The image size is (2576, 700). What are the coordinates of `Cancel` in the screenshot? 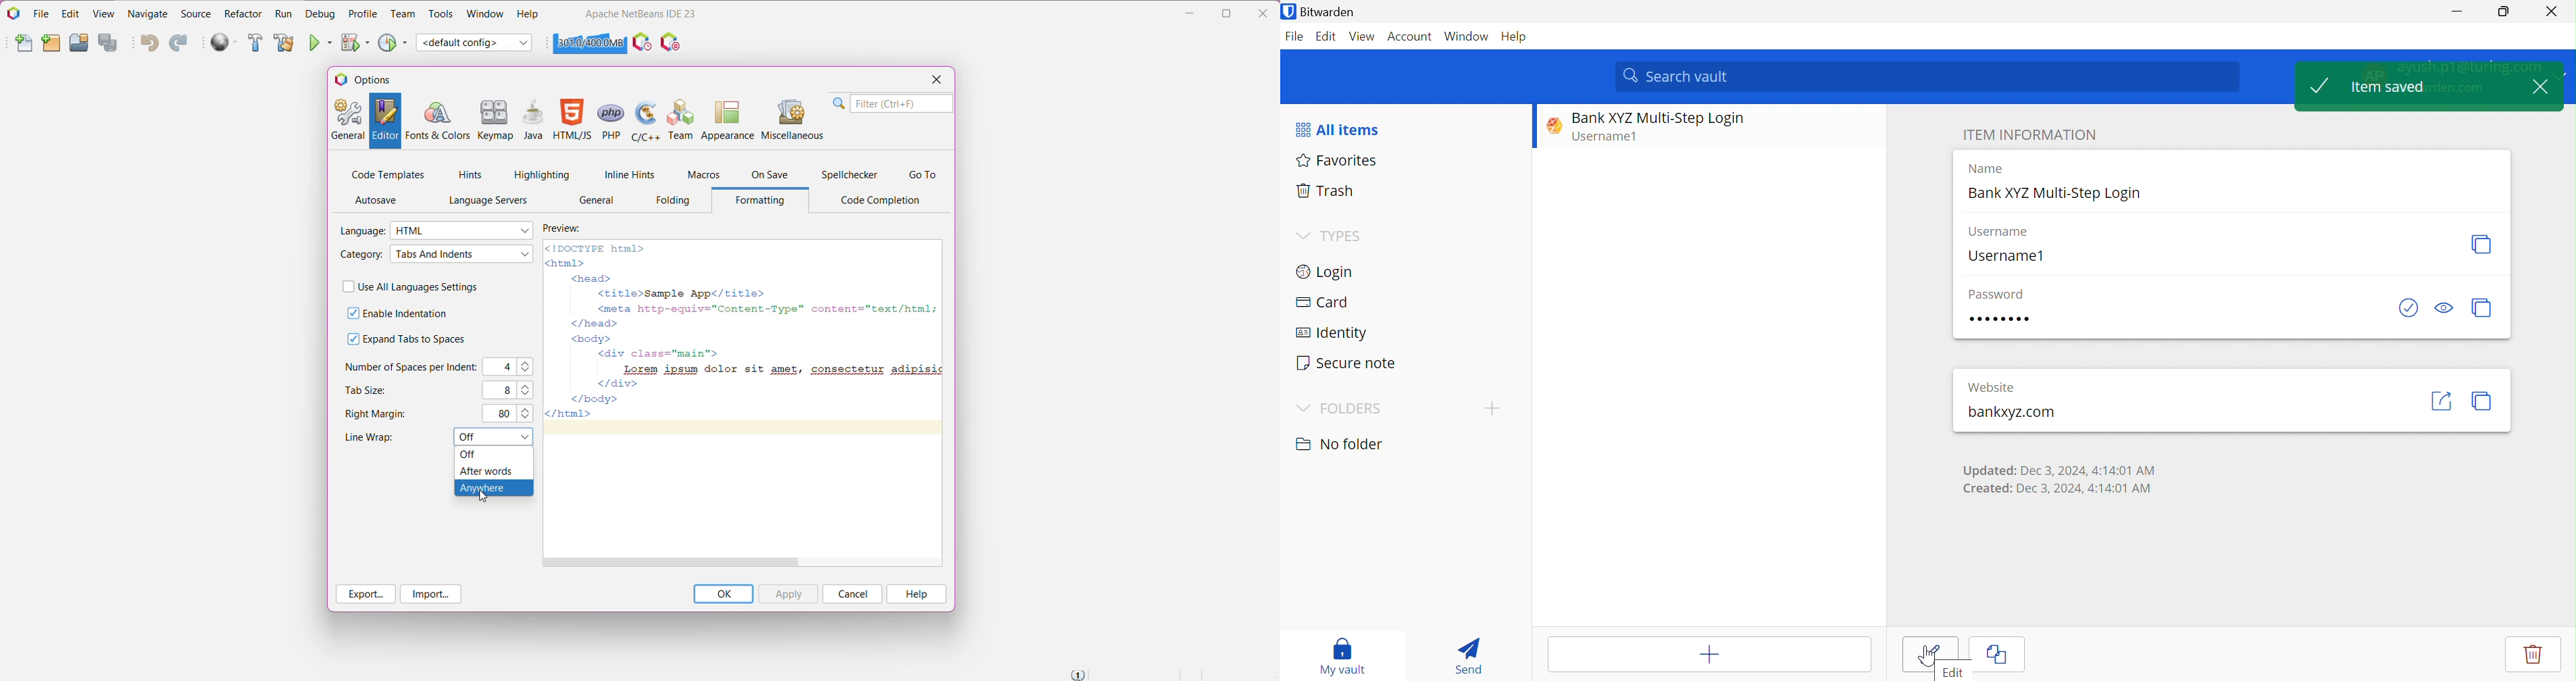 It's located at (2006, 653).